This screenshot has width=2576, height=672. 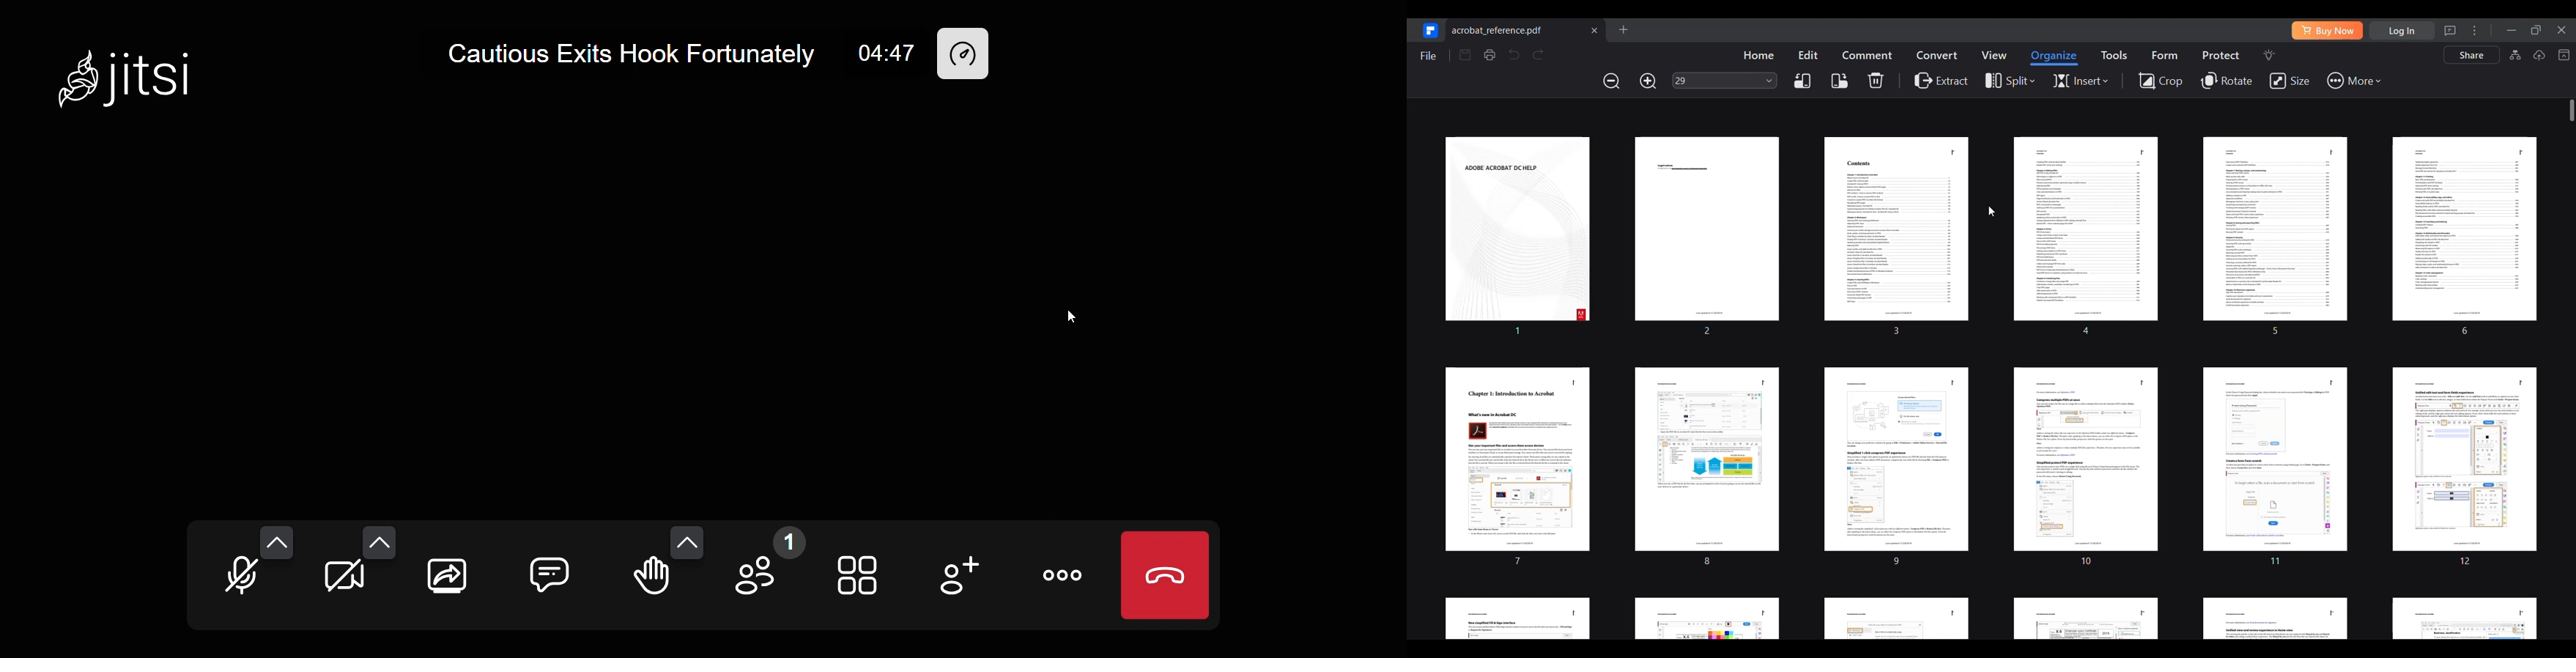 I want to click on raise hand, so click(x=651, y=581).